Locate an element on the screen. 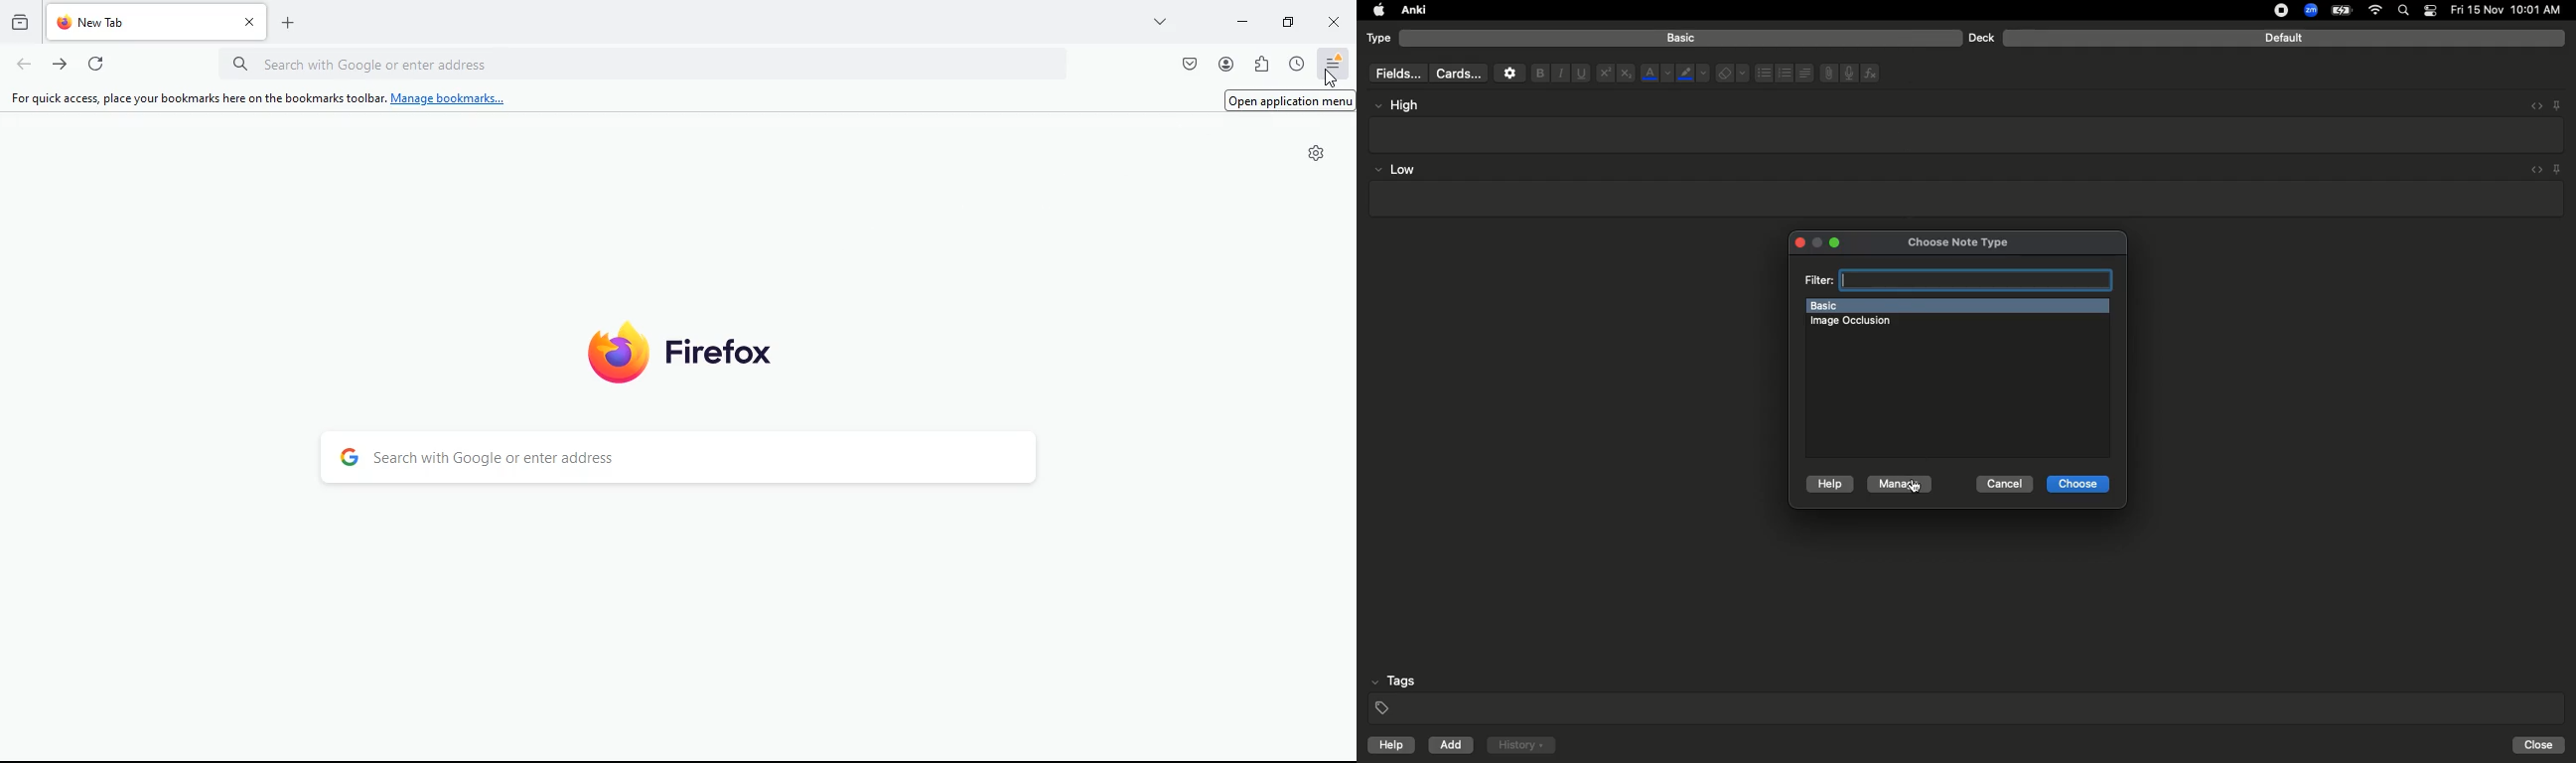 The image size is (2576, 784). Marker is located at coordinates (1693, 75).